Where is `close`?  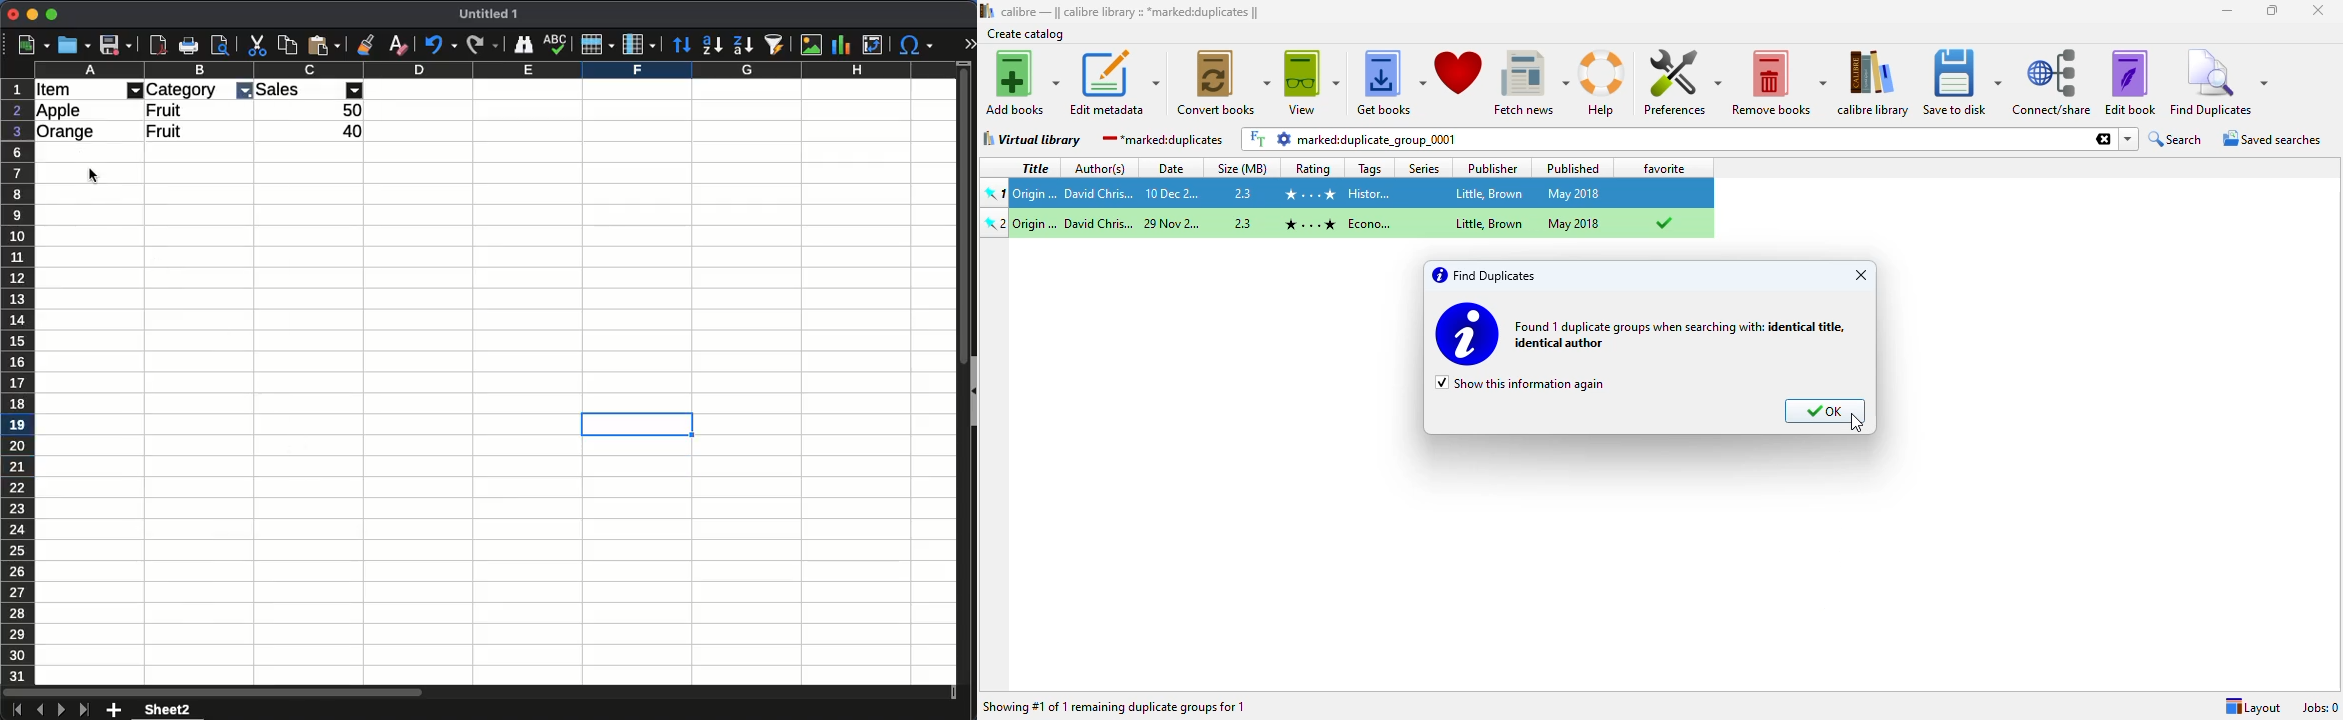
close is located at coordinates (1861, 274).